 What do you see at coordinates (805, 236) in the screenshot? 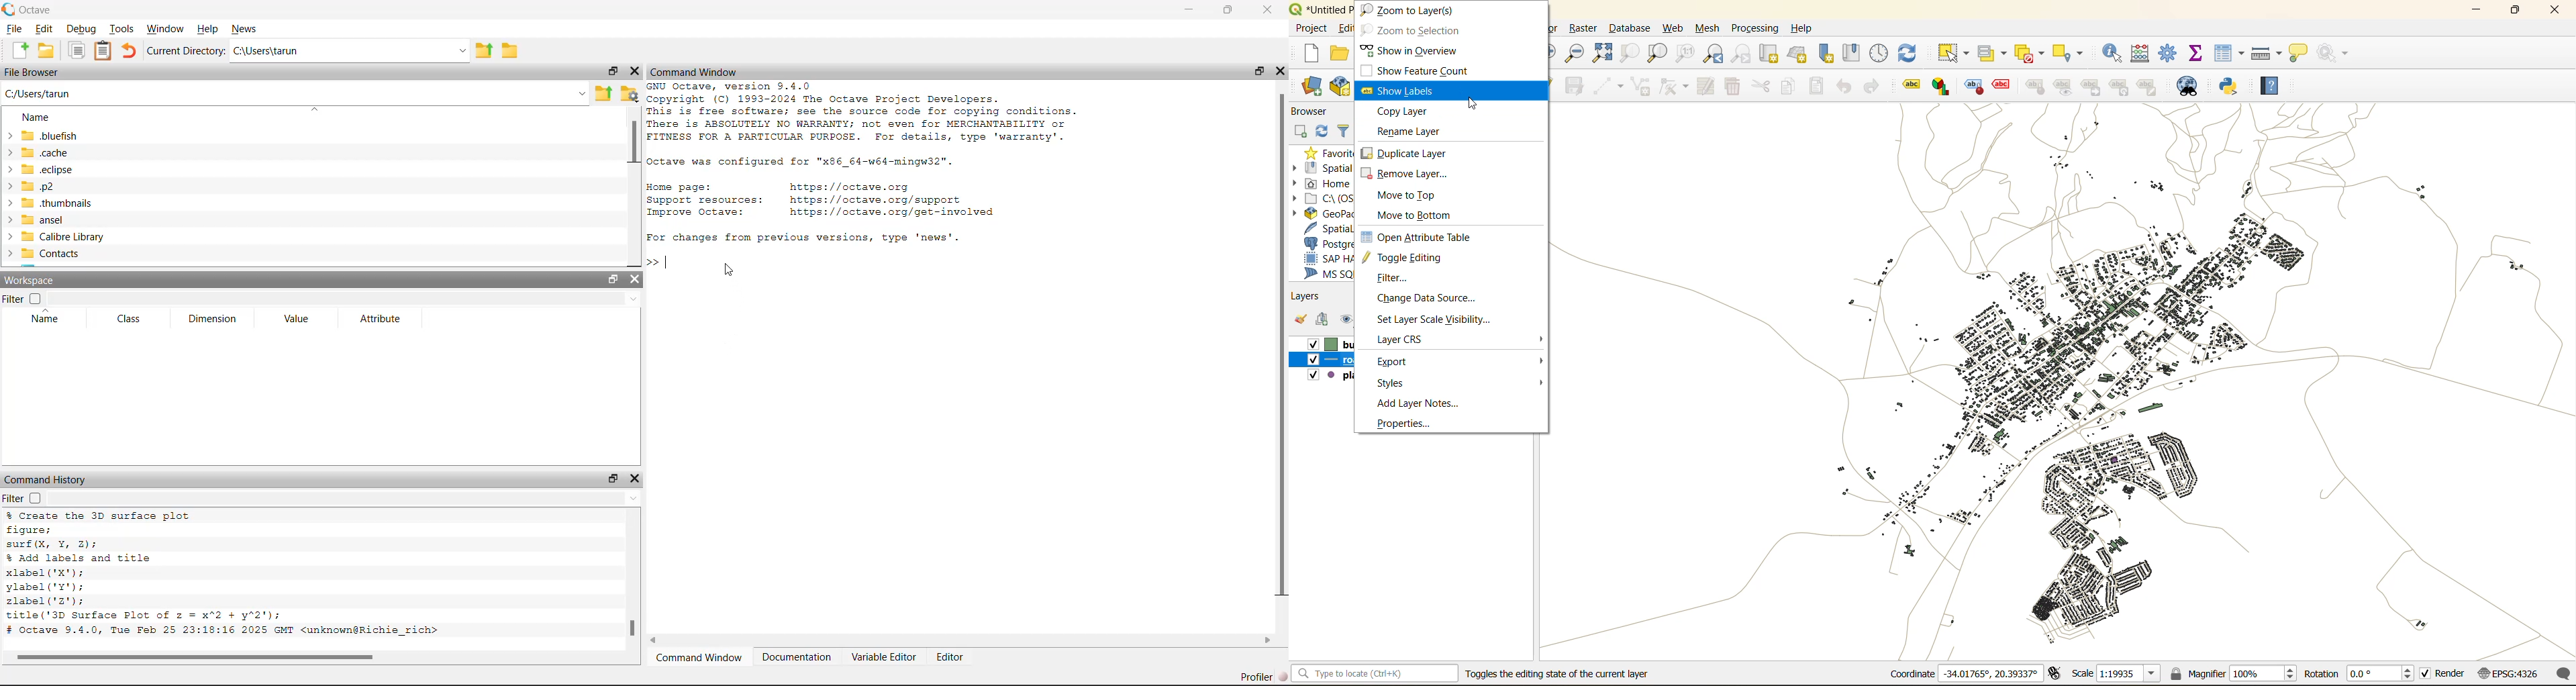
I see `For changes from previous versions, type 'news'.` at bounding box center [805, 236].